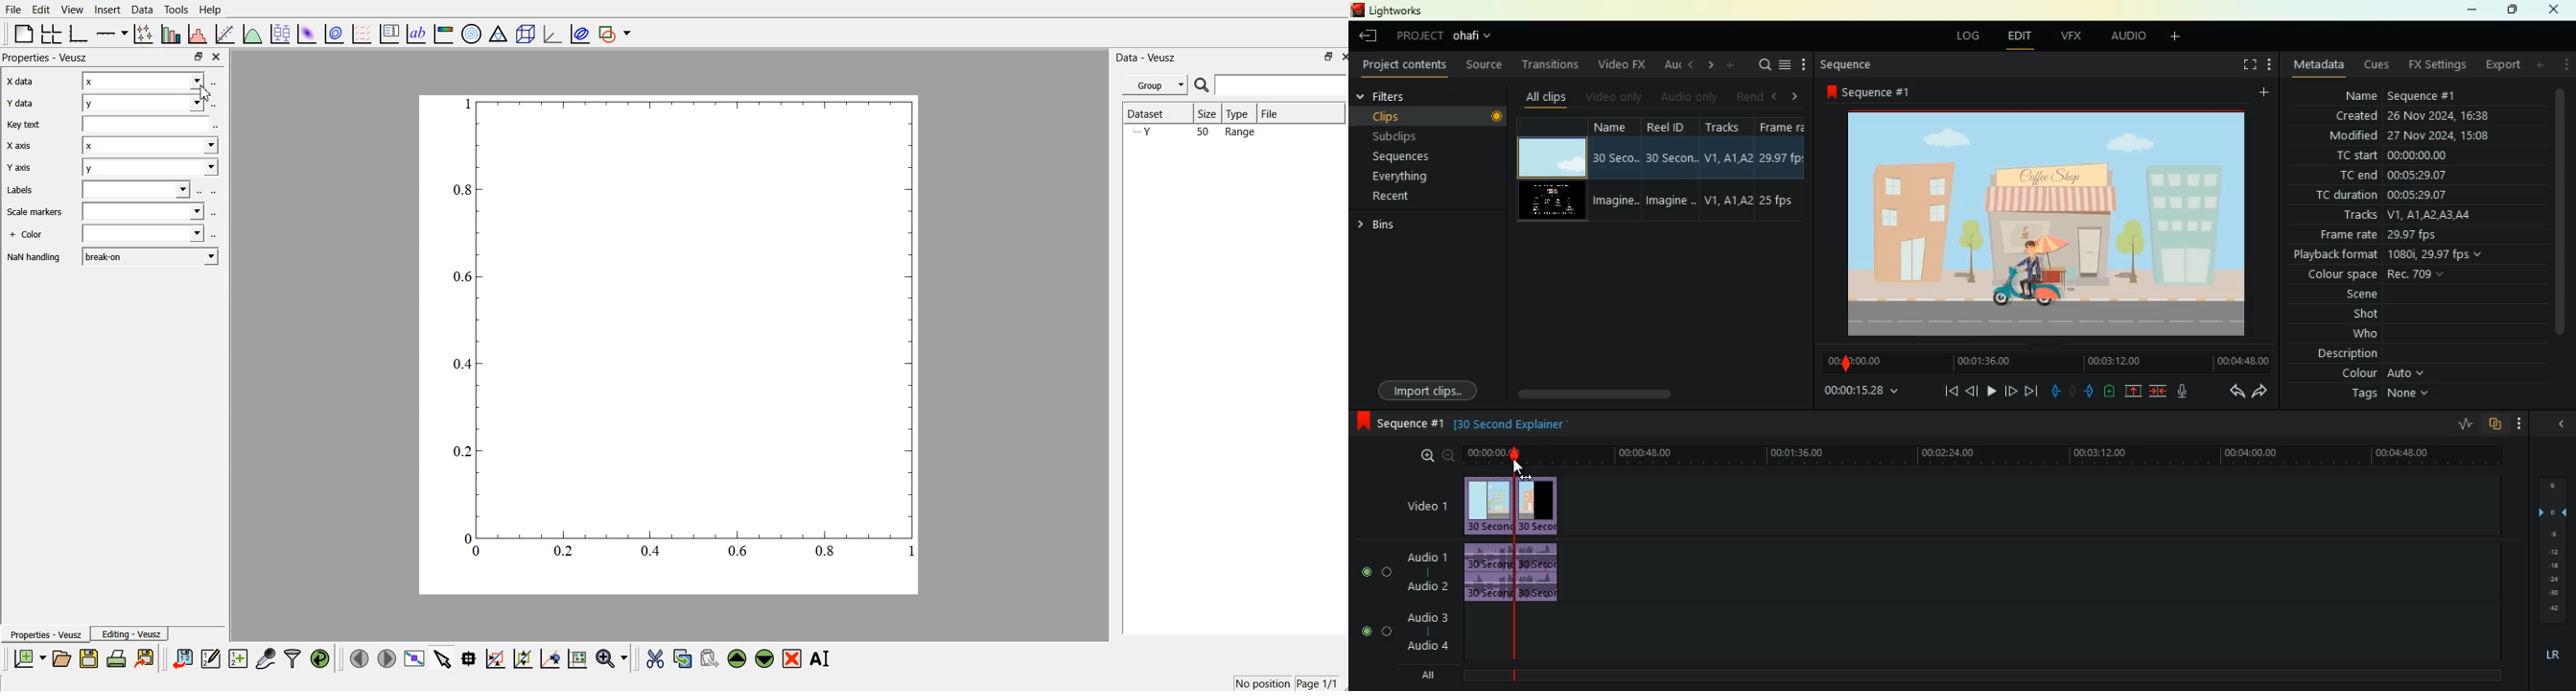  Describe the element at coordinates (1553, 64) in the screenshot. I see `transitions` at that location.